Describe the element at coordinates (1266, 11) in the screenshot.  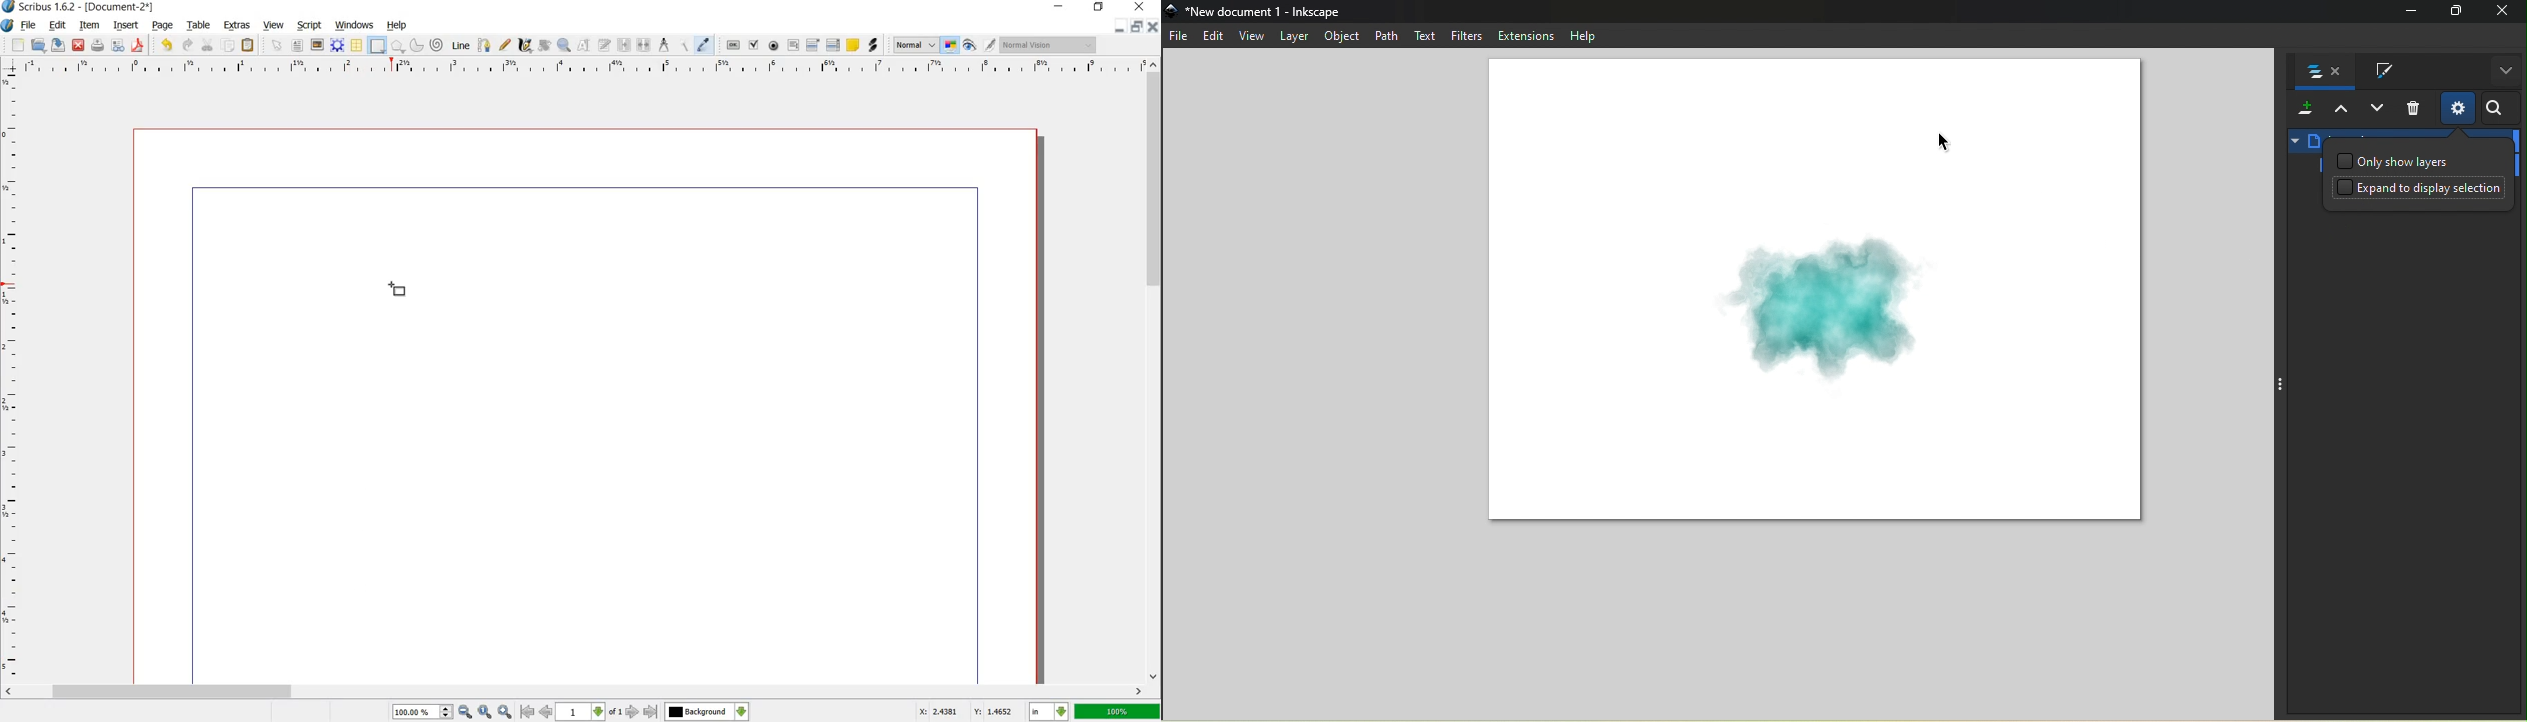
I see ` *New document 1 - Inkscape` at that location.